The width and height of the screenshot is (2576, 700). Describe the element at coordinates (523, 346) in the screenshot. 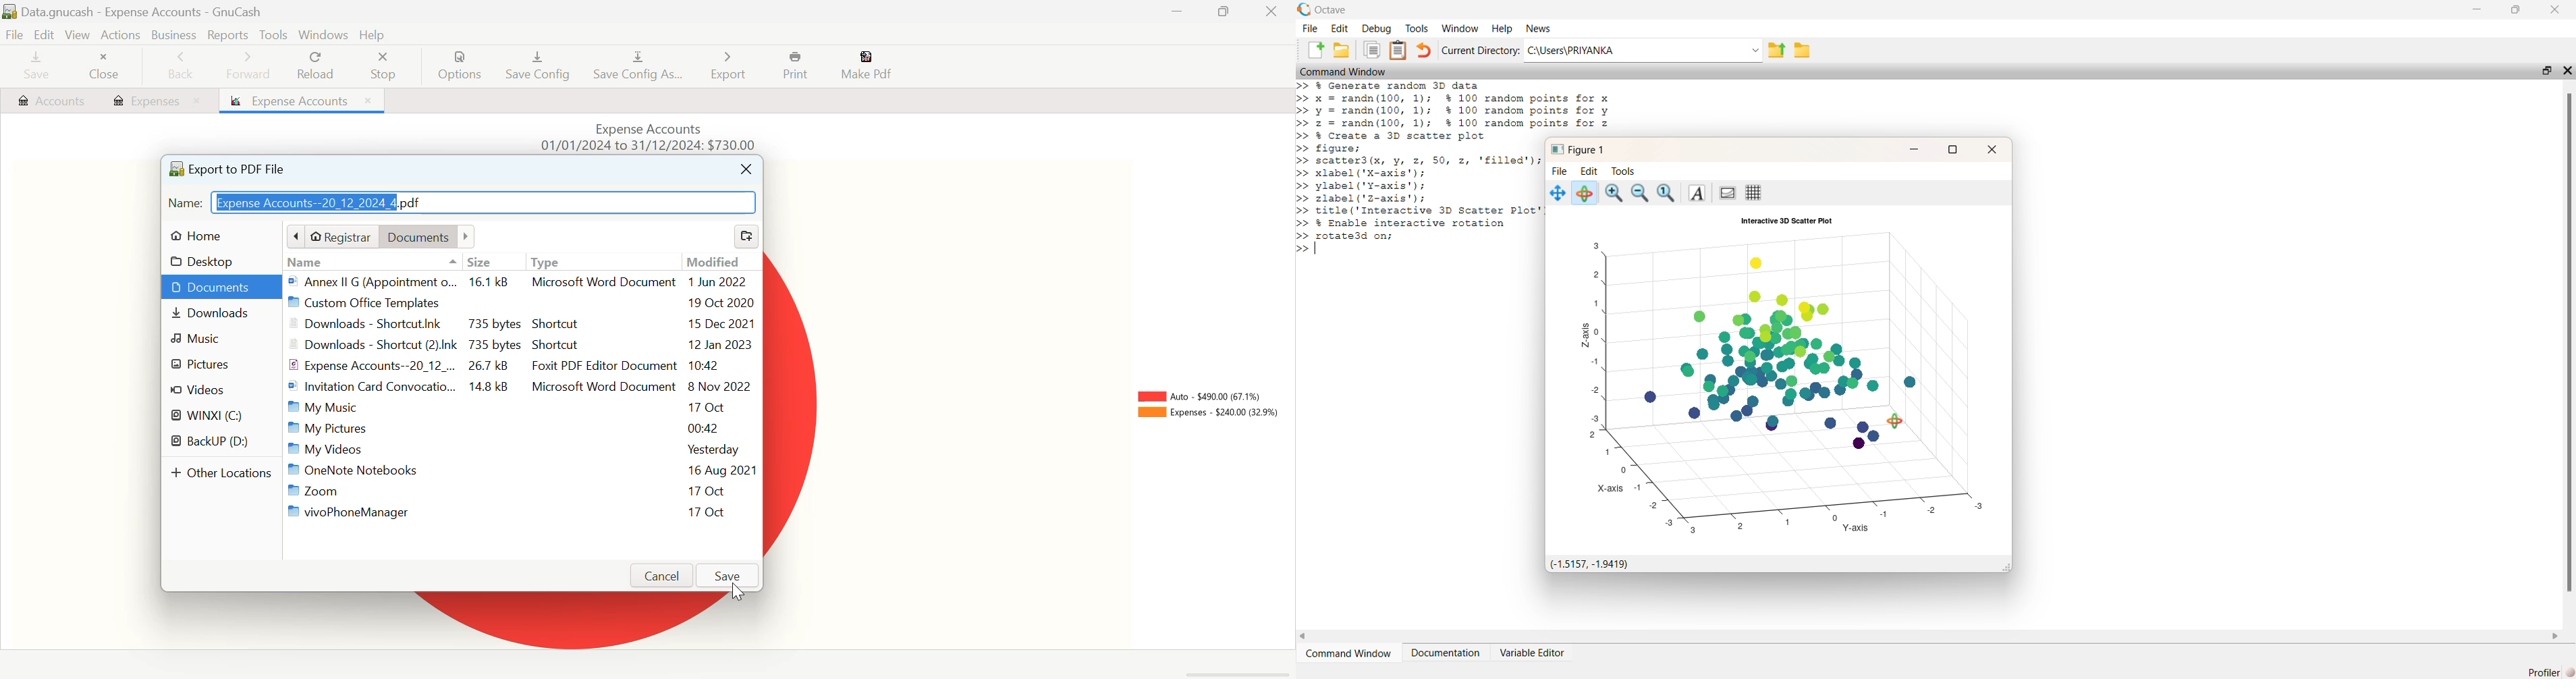

I see `Downloads Shortcut` at that location.